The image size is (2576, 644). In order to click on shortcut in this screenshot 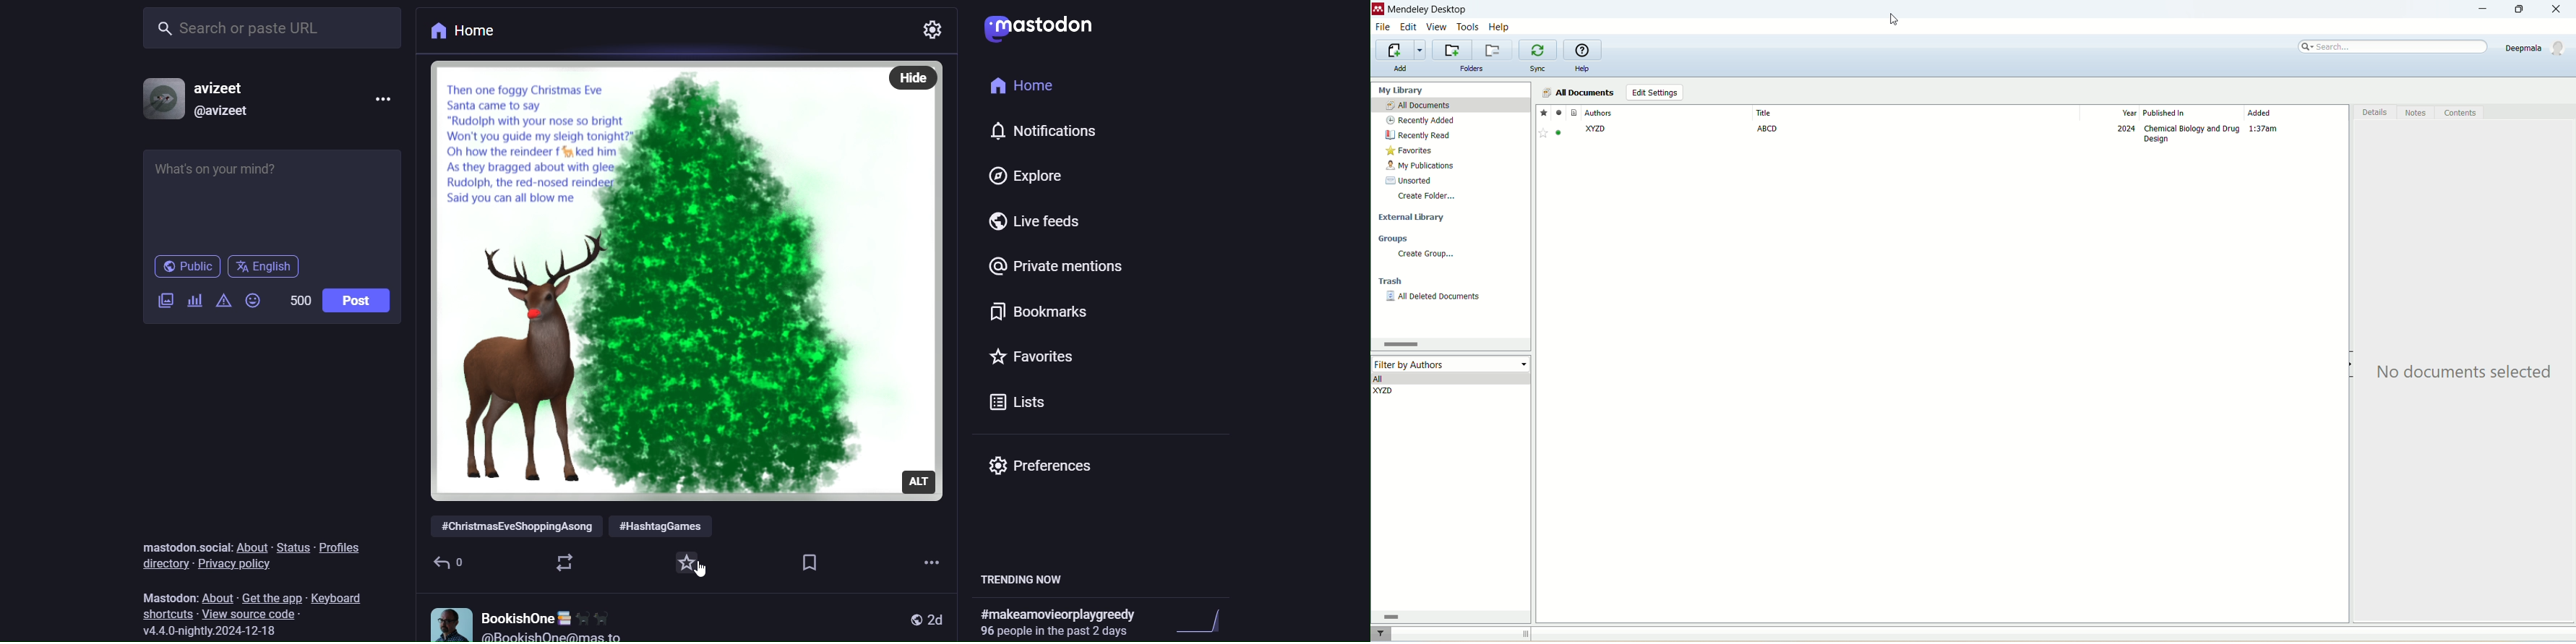, I will do `click(167, 614)`.